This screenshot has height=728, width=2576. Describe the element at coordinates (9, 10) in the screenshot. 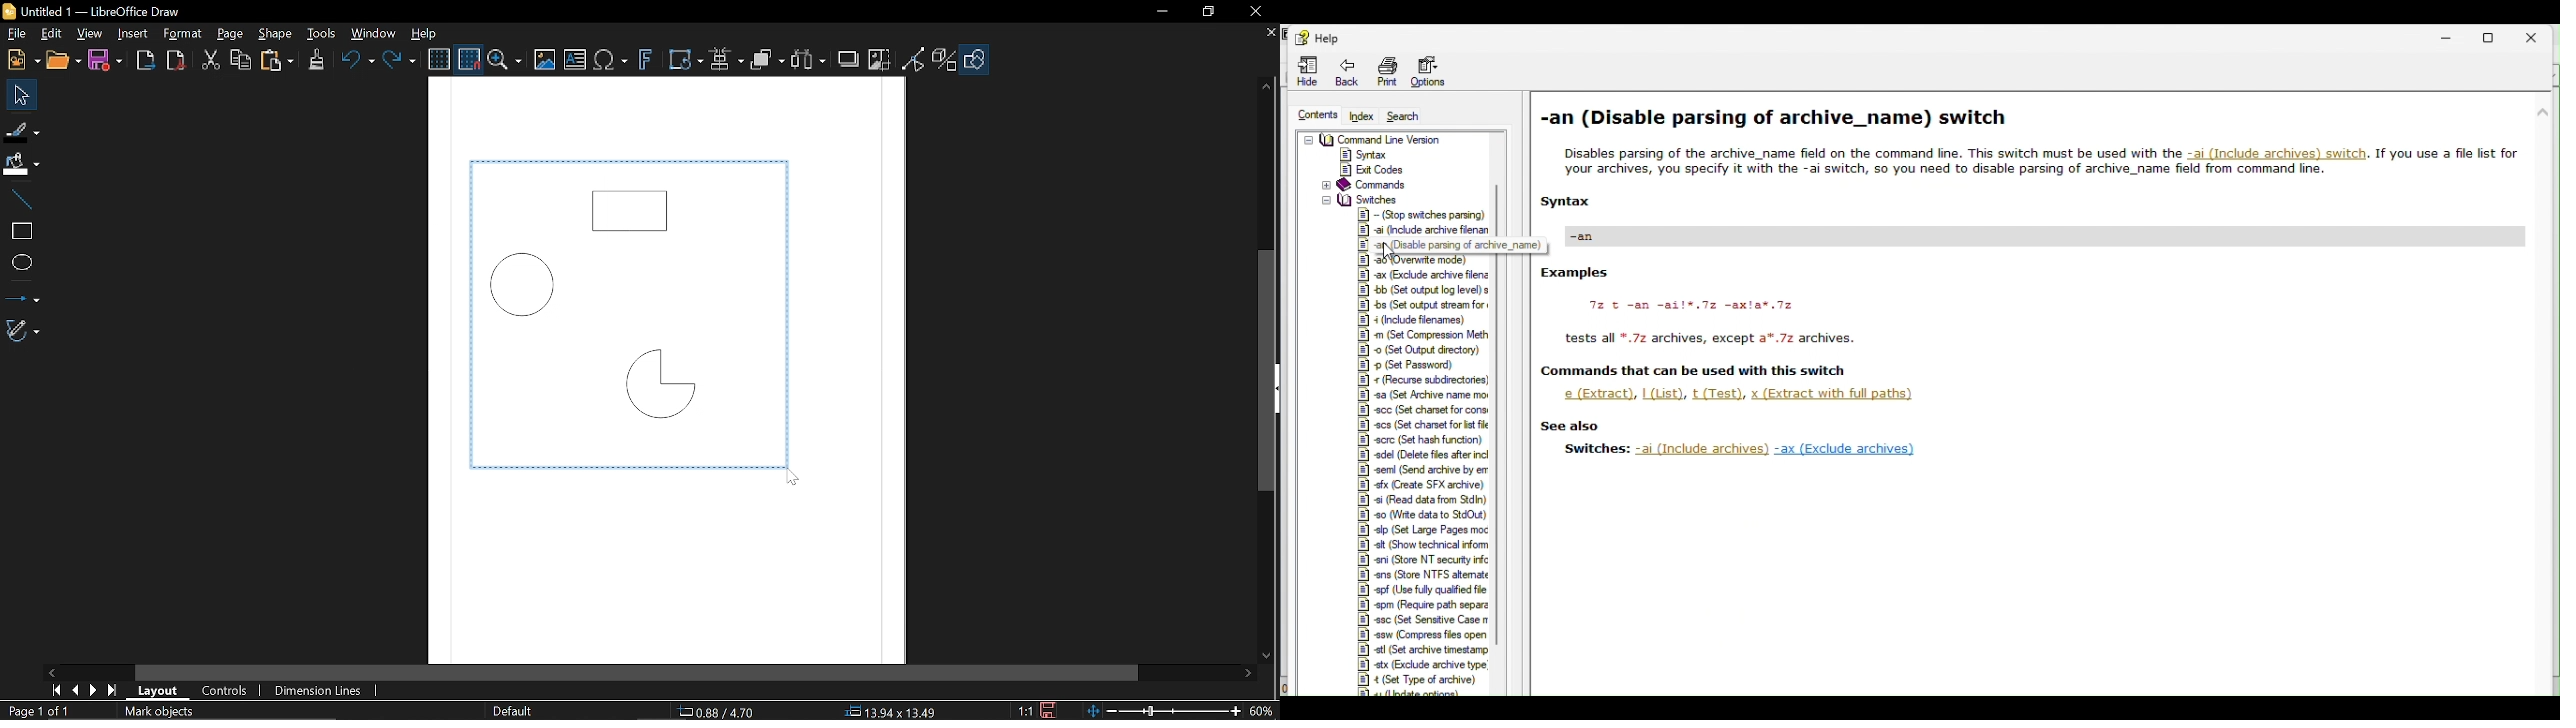

I see `Libreoffice Logo` at that location.